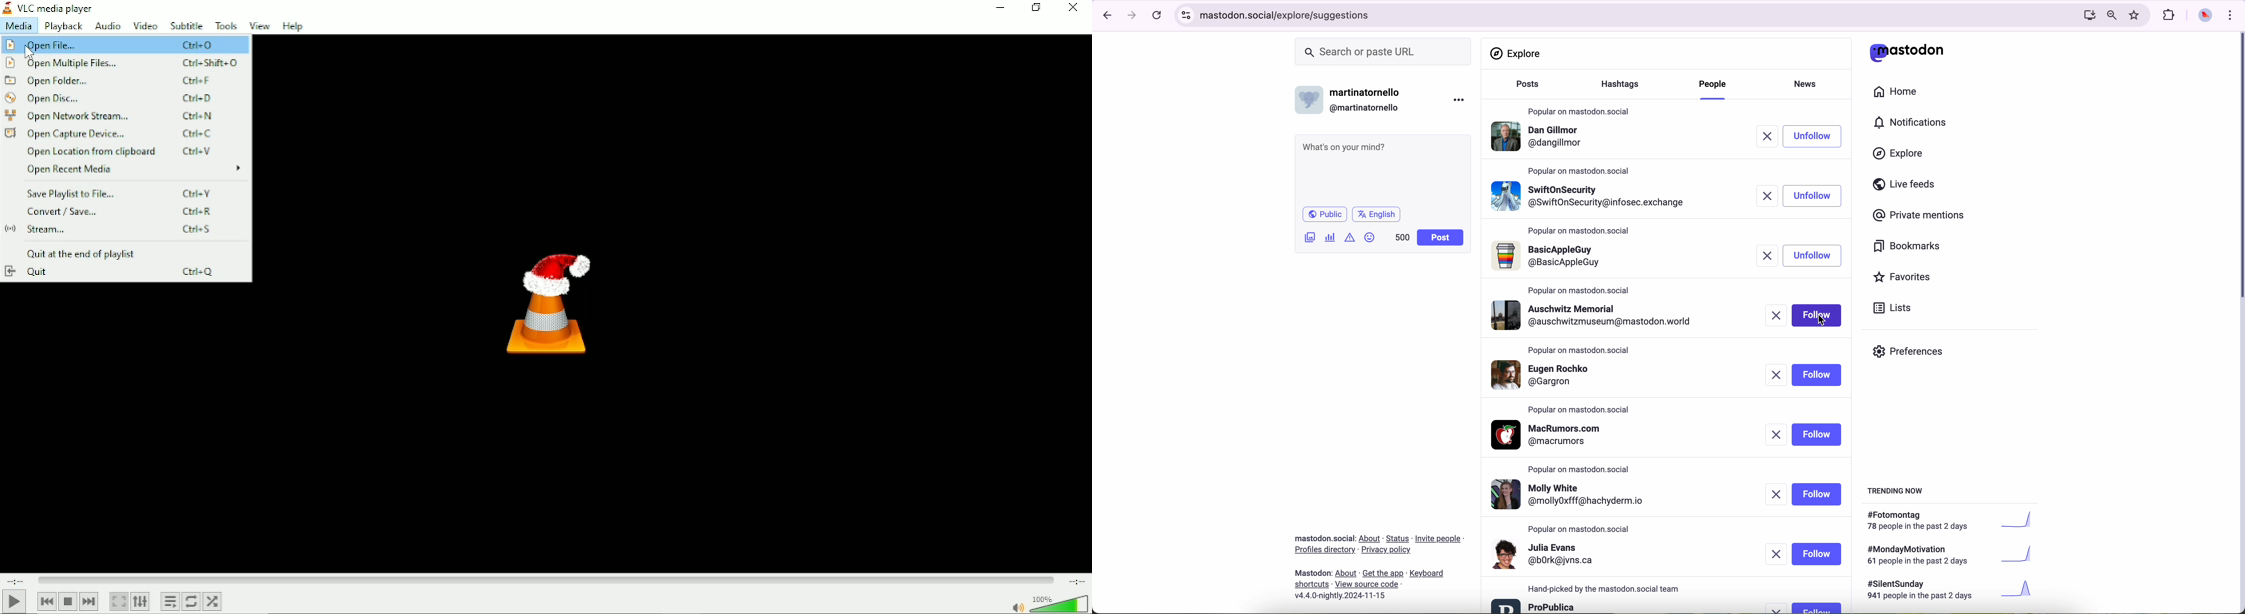  I want to click on Volume, so click(1048, 603).